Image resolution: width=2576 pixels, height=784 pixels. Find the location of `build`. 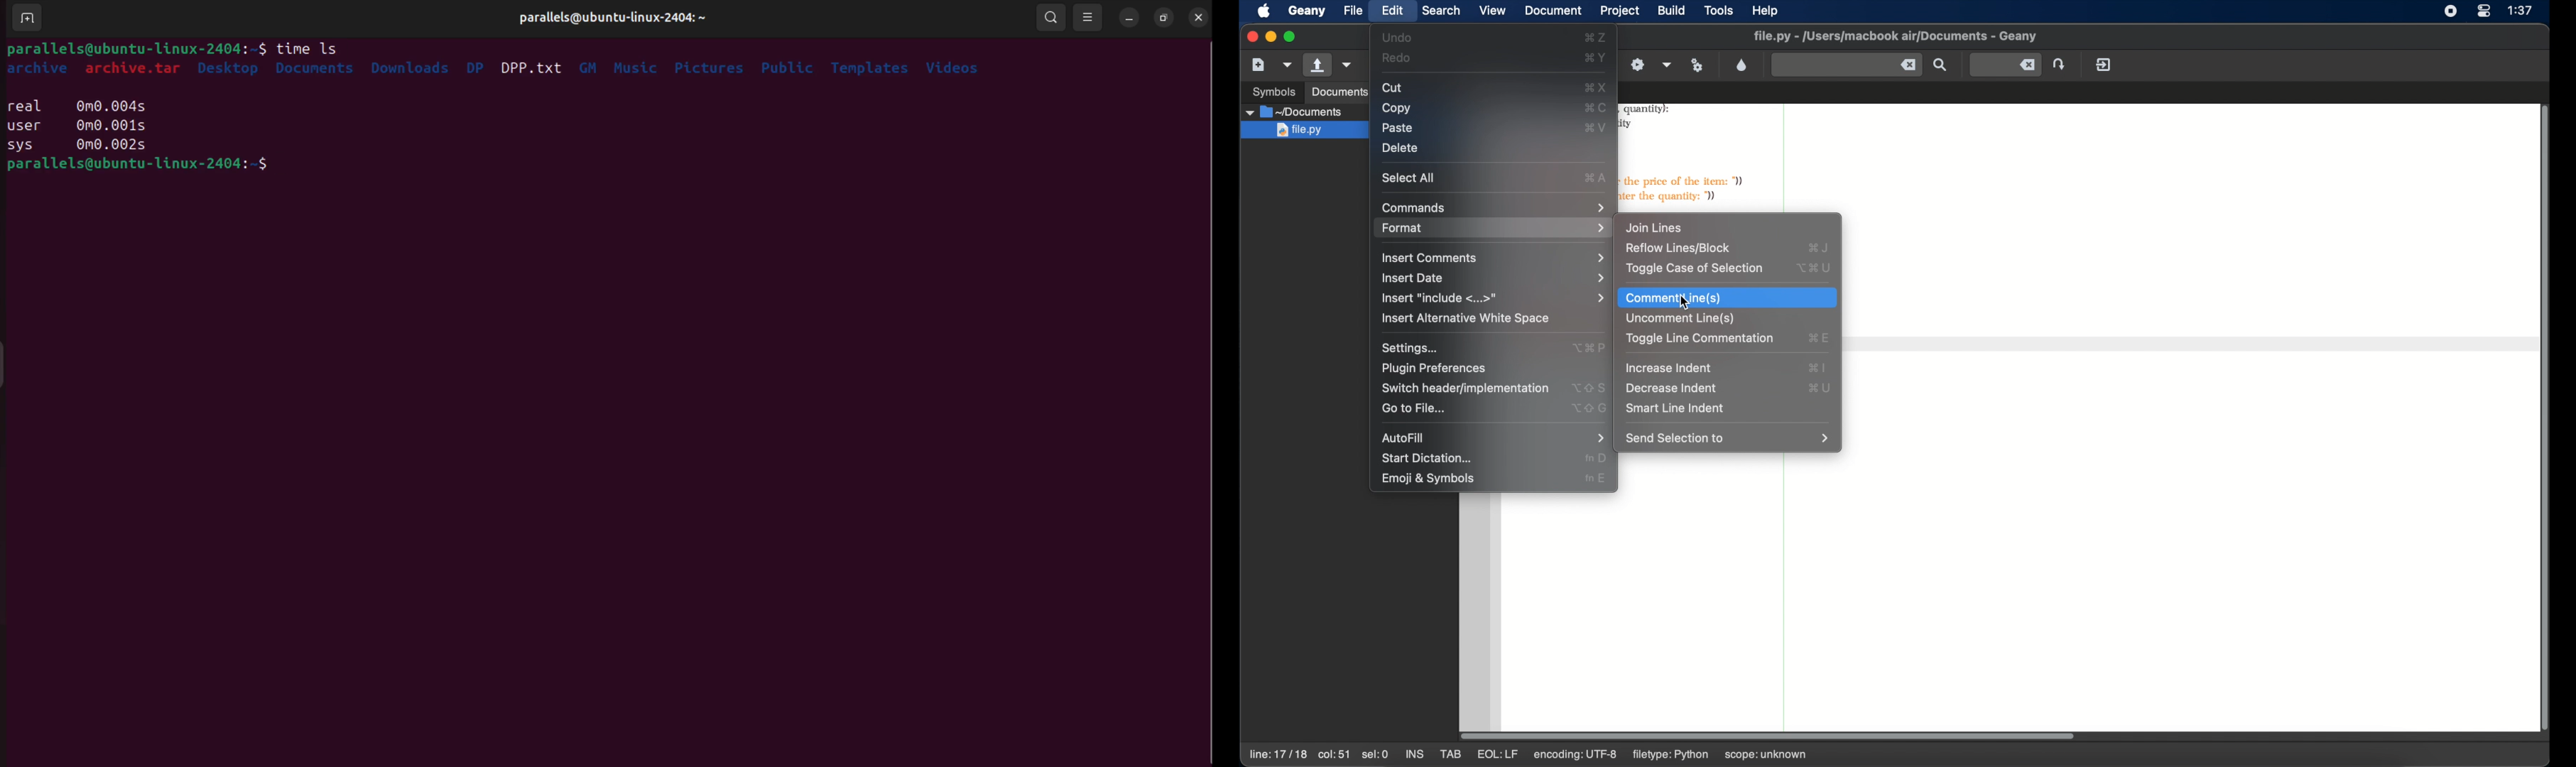

build is located at coordinates (1672, 9).